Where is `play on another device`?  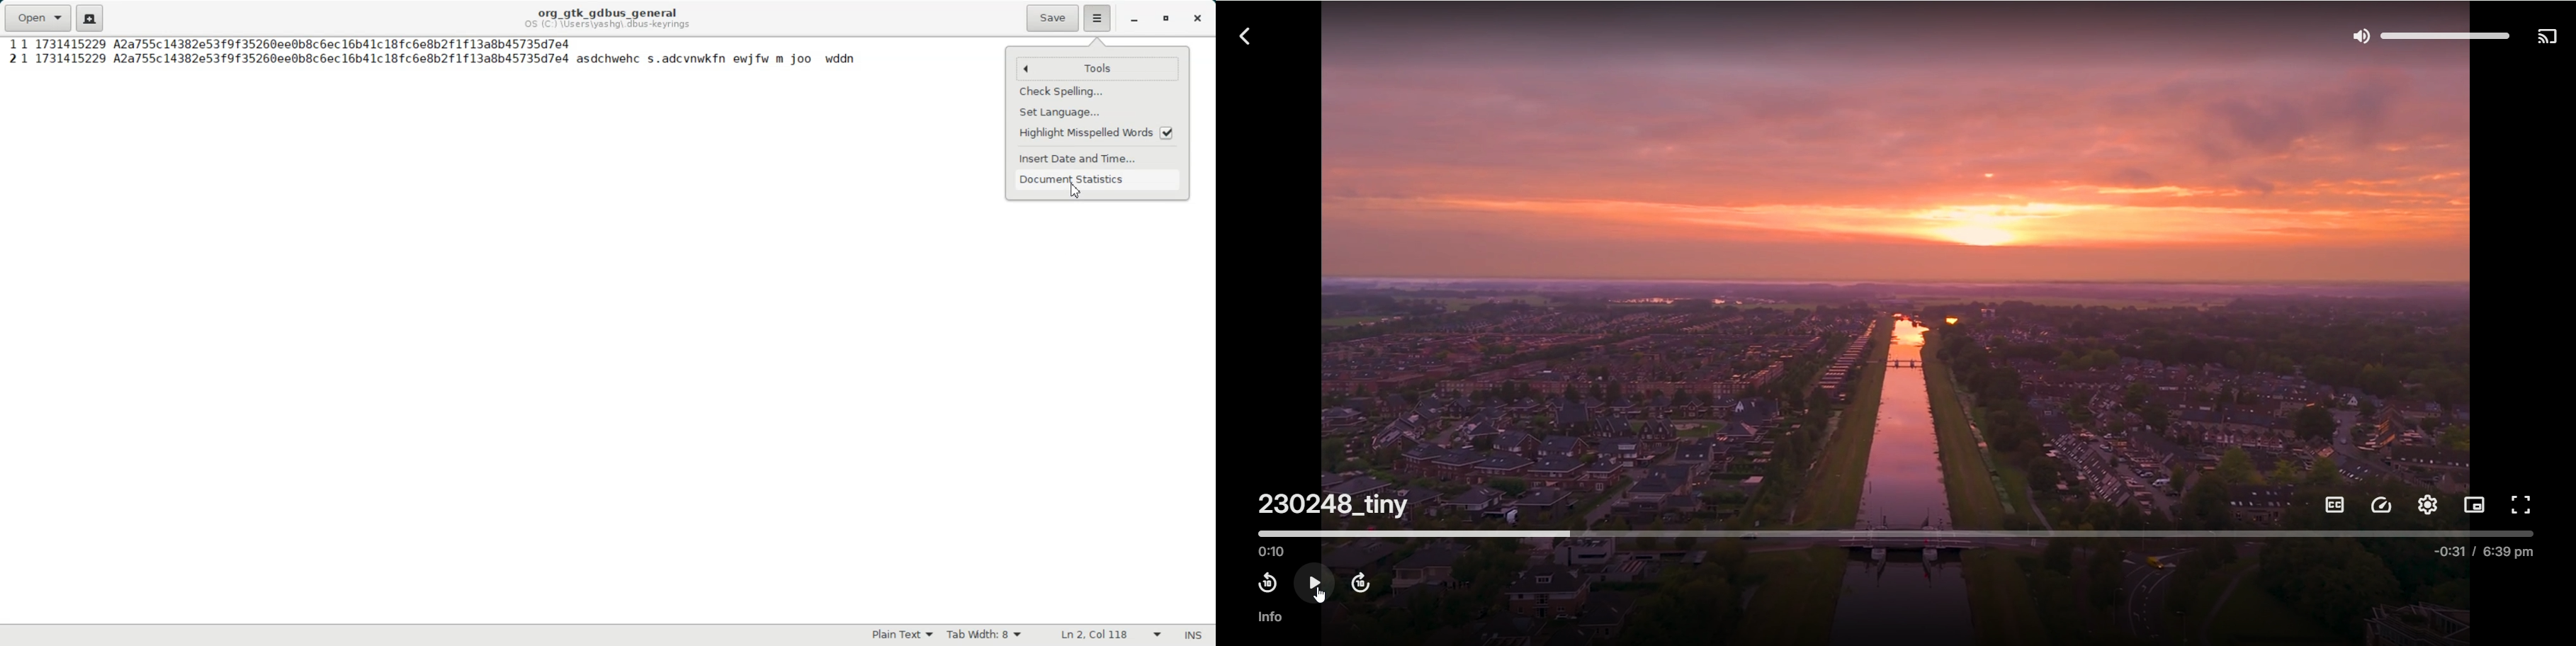 play on another device is located at coordinates (2550, 38).